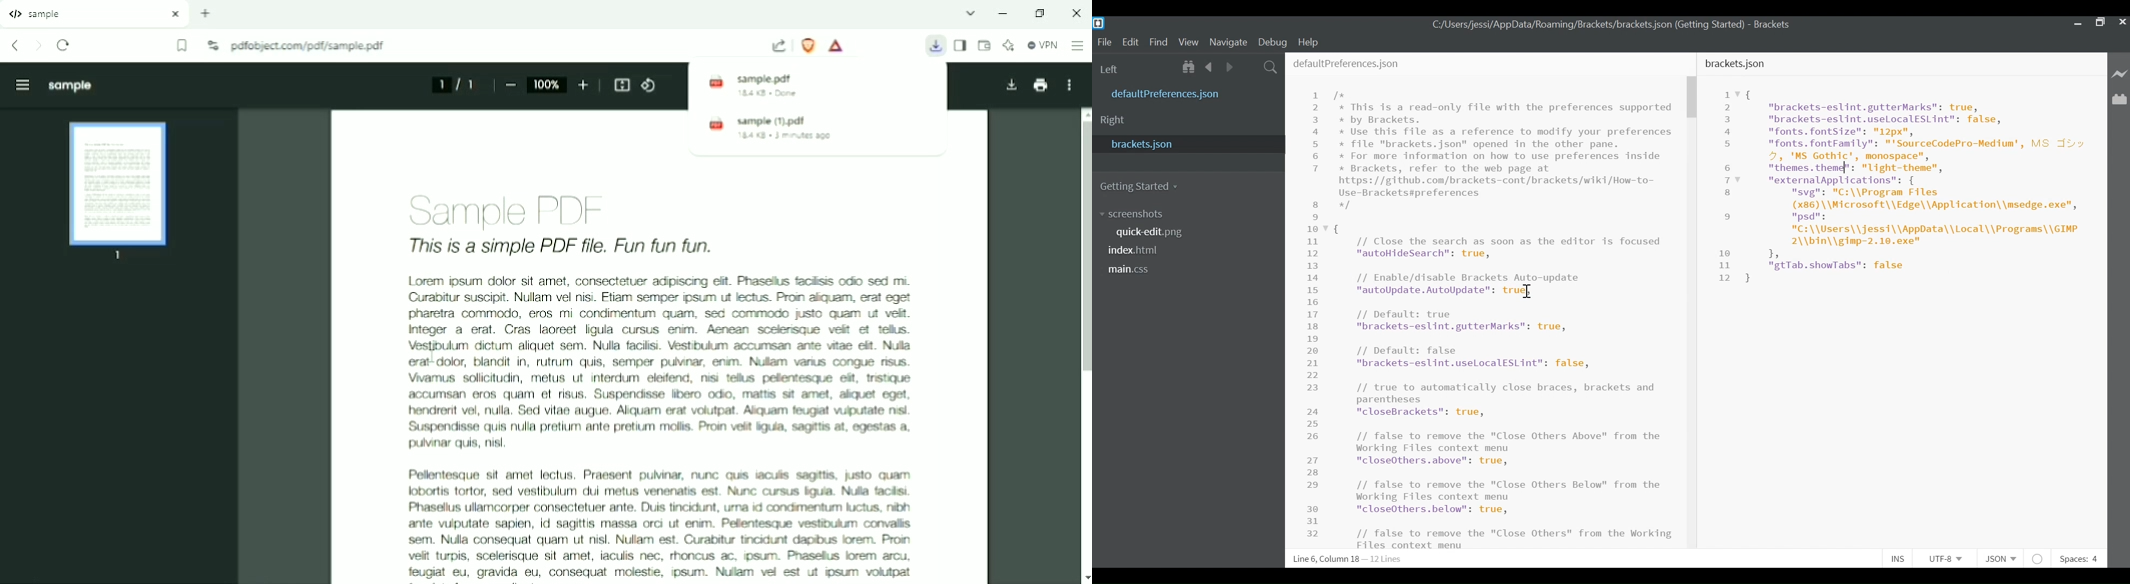 The width and height of the screenshot is (2156, 588). I want to click on Select File Type, so click(1999, 559).